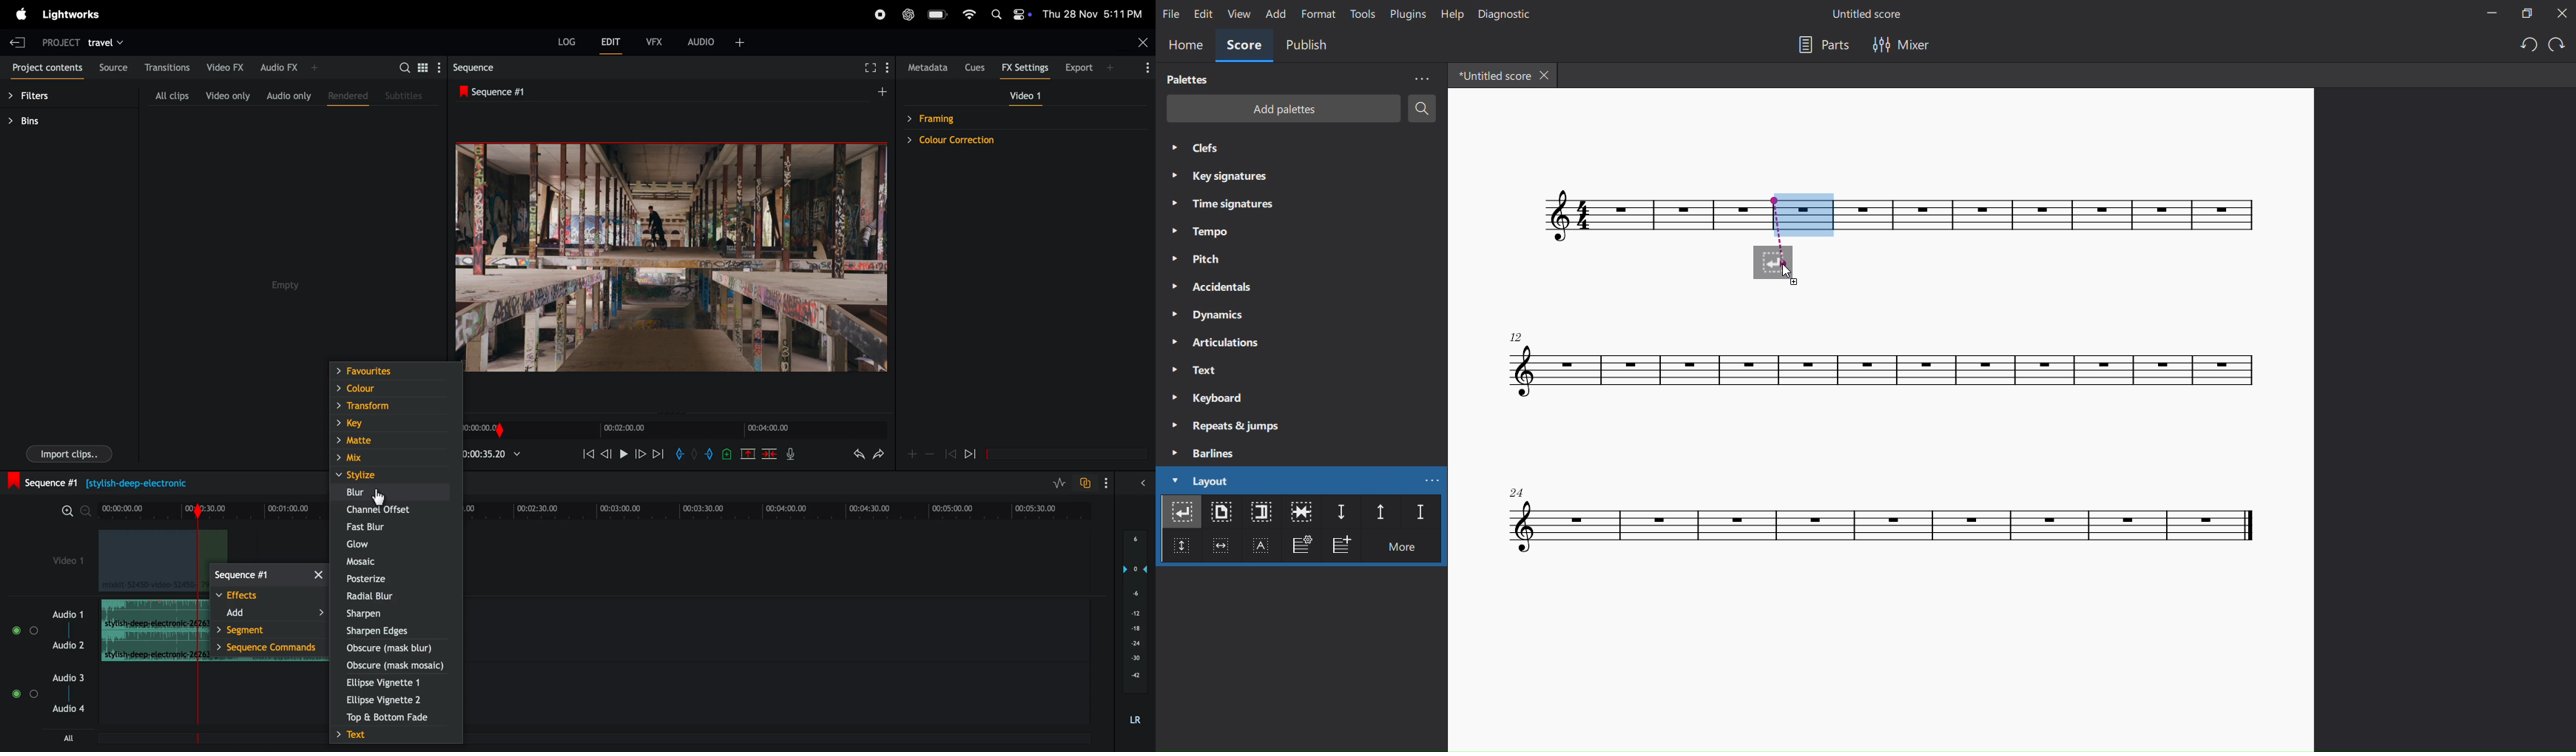 Image resolution: width=2576 pixels, height=756 pixels. Describe the element at coordinates (1408, 549) in the screenshot. I see `more` at that location.